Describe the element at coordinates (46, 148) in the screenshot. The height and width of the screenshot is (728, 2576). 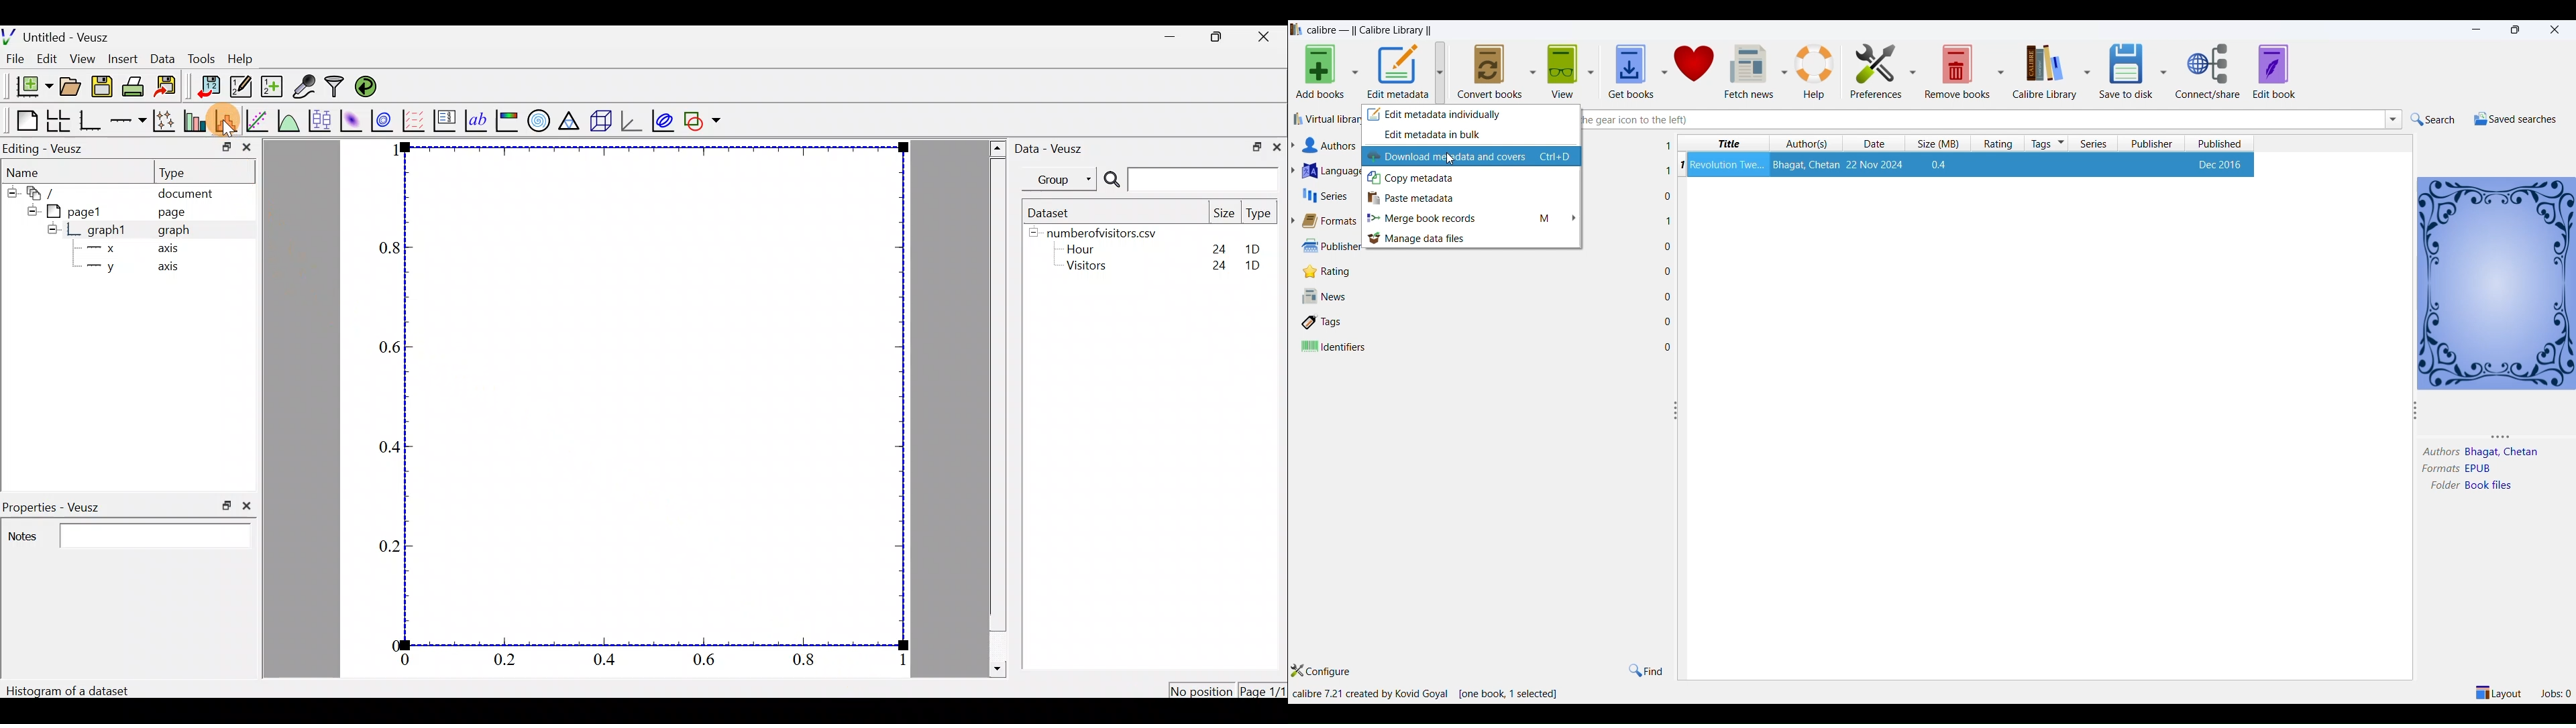
I see `Editing - Veusz` at that location.